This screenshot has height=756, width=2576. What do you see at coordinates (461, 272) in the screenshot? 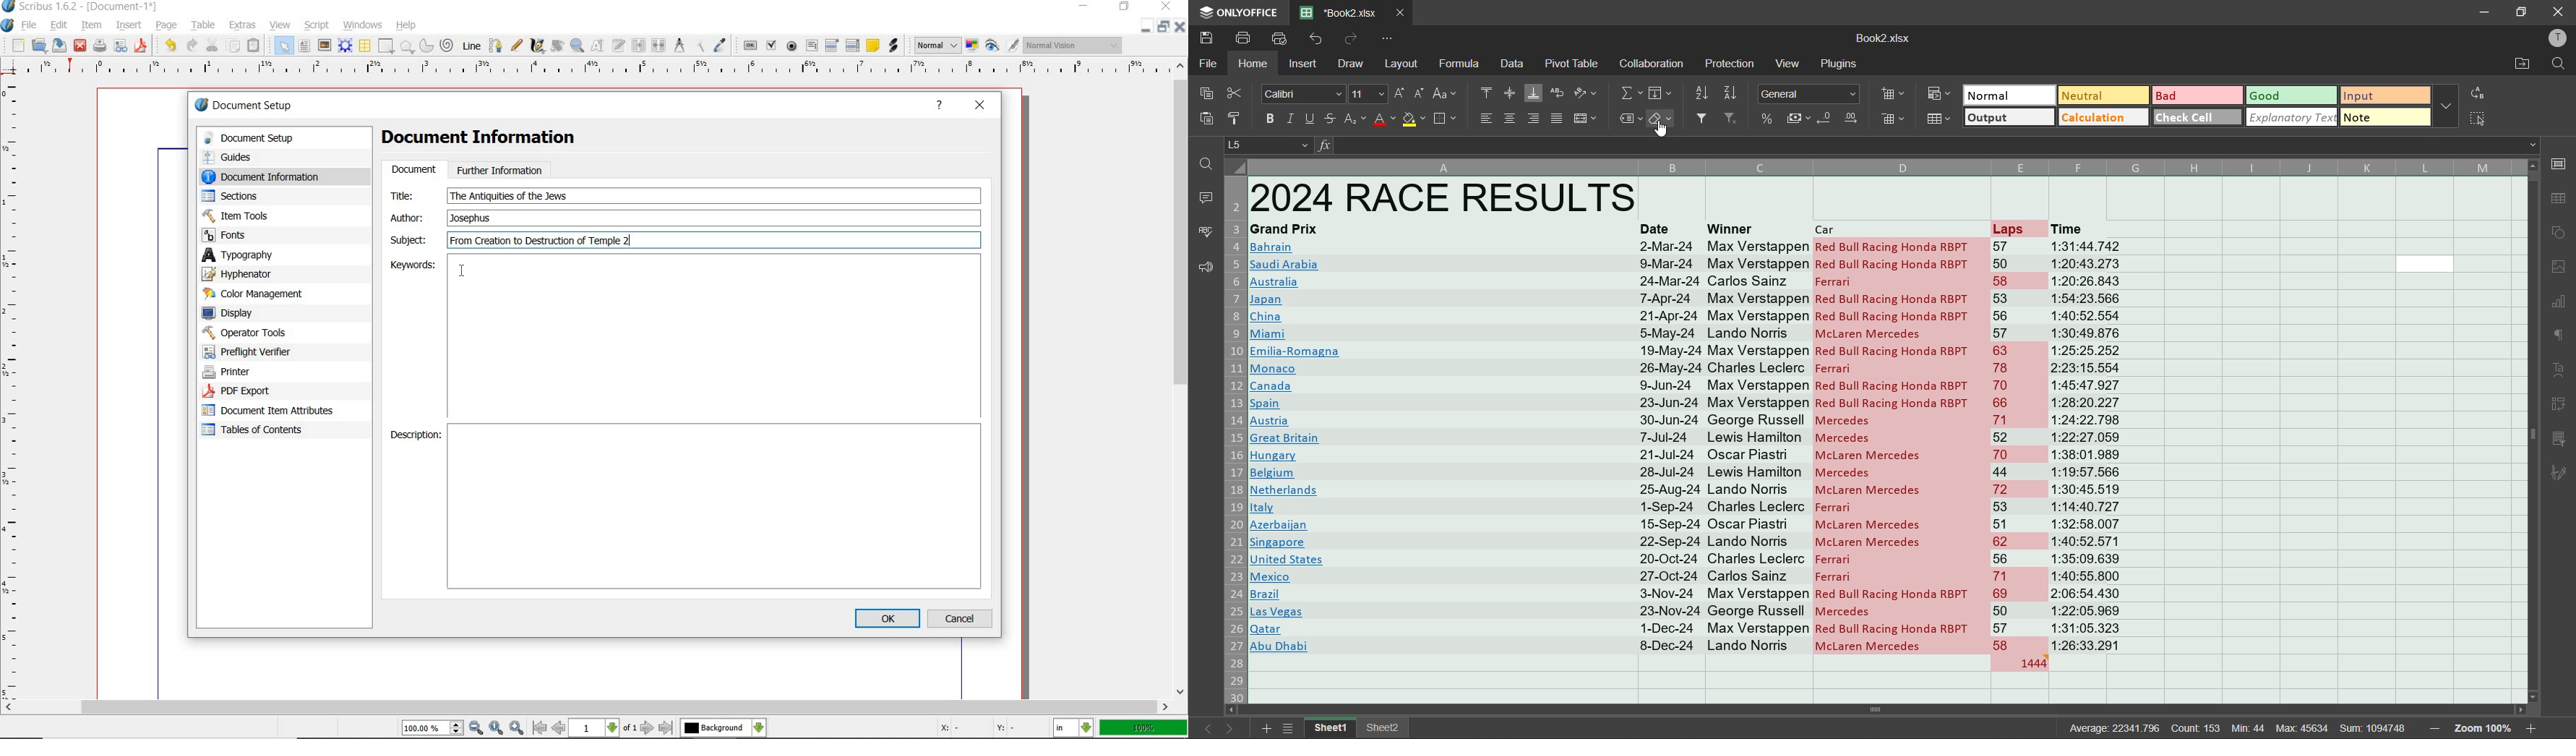
I see `cursor` at bounding box center [461, 272].